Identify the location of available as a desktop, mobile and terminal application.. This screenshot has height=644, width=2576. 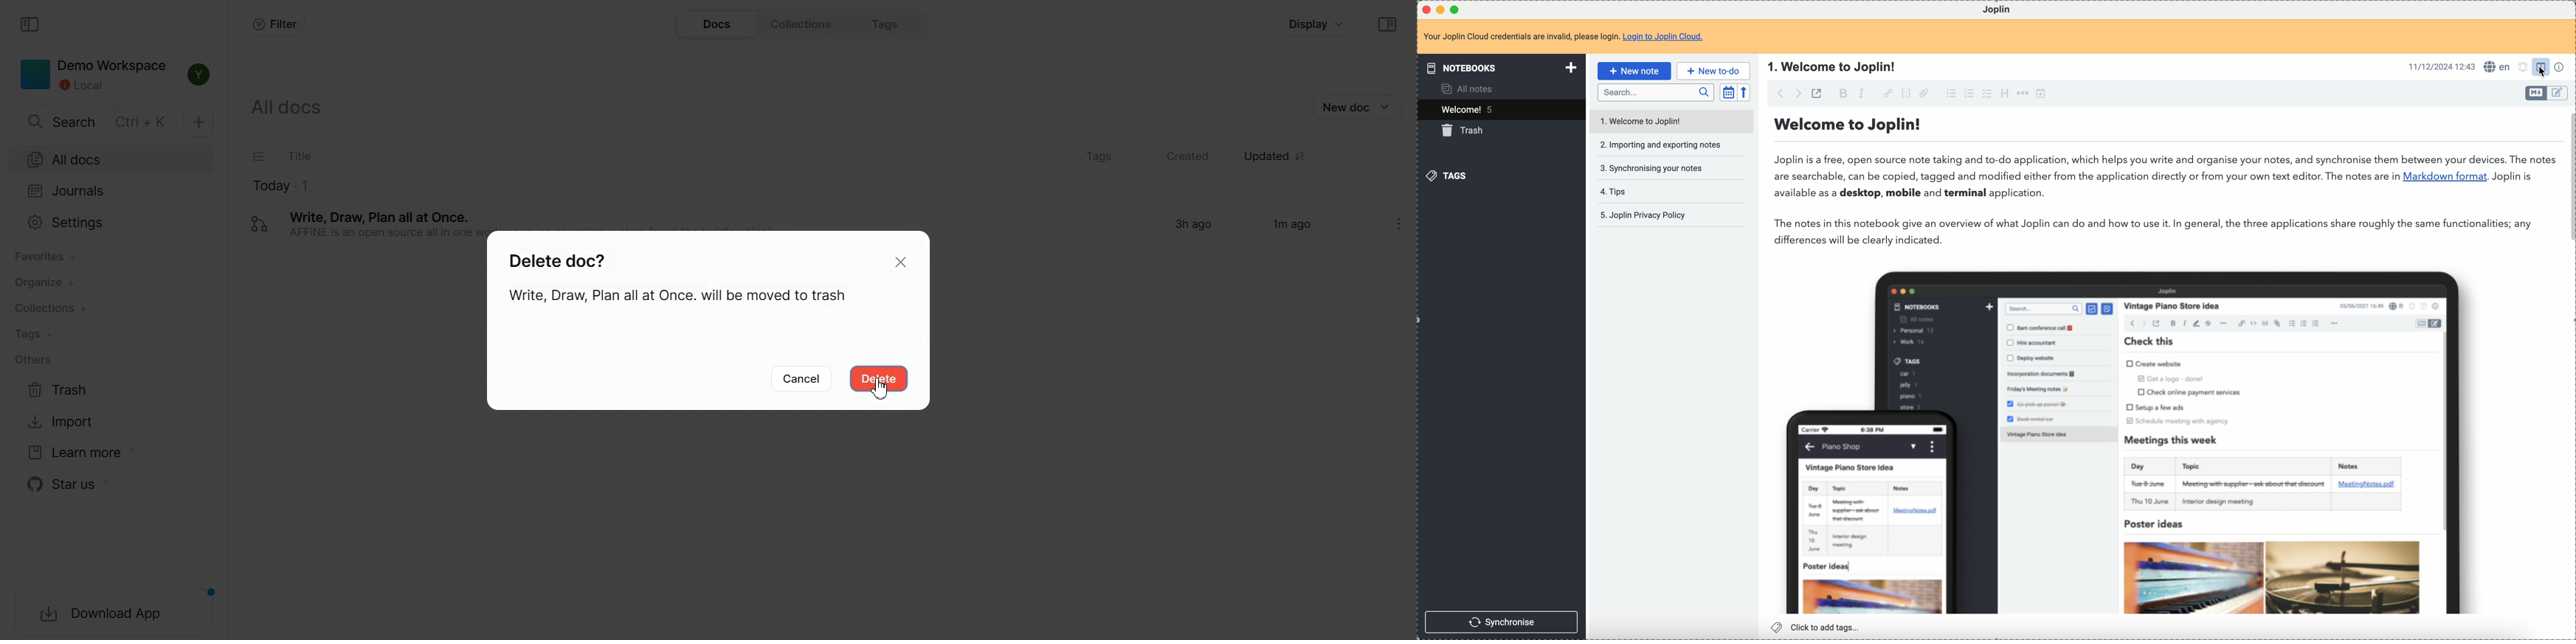
(1916, 194).